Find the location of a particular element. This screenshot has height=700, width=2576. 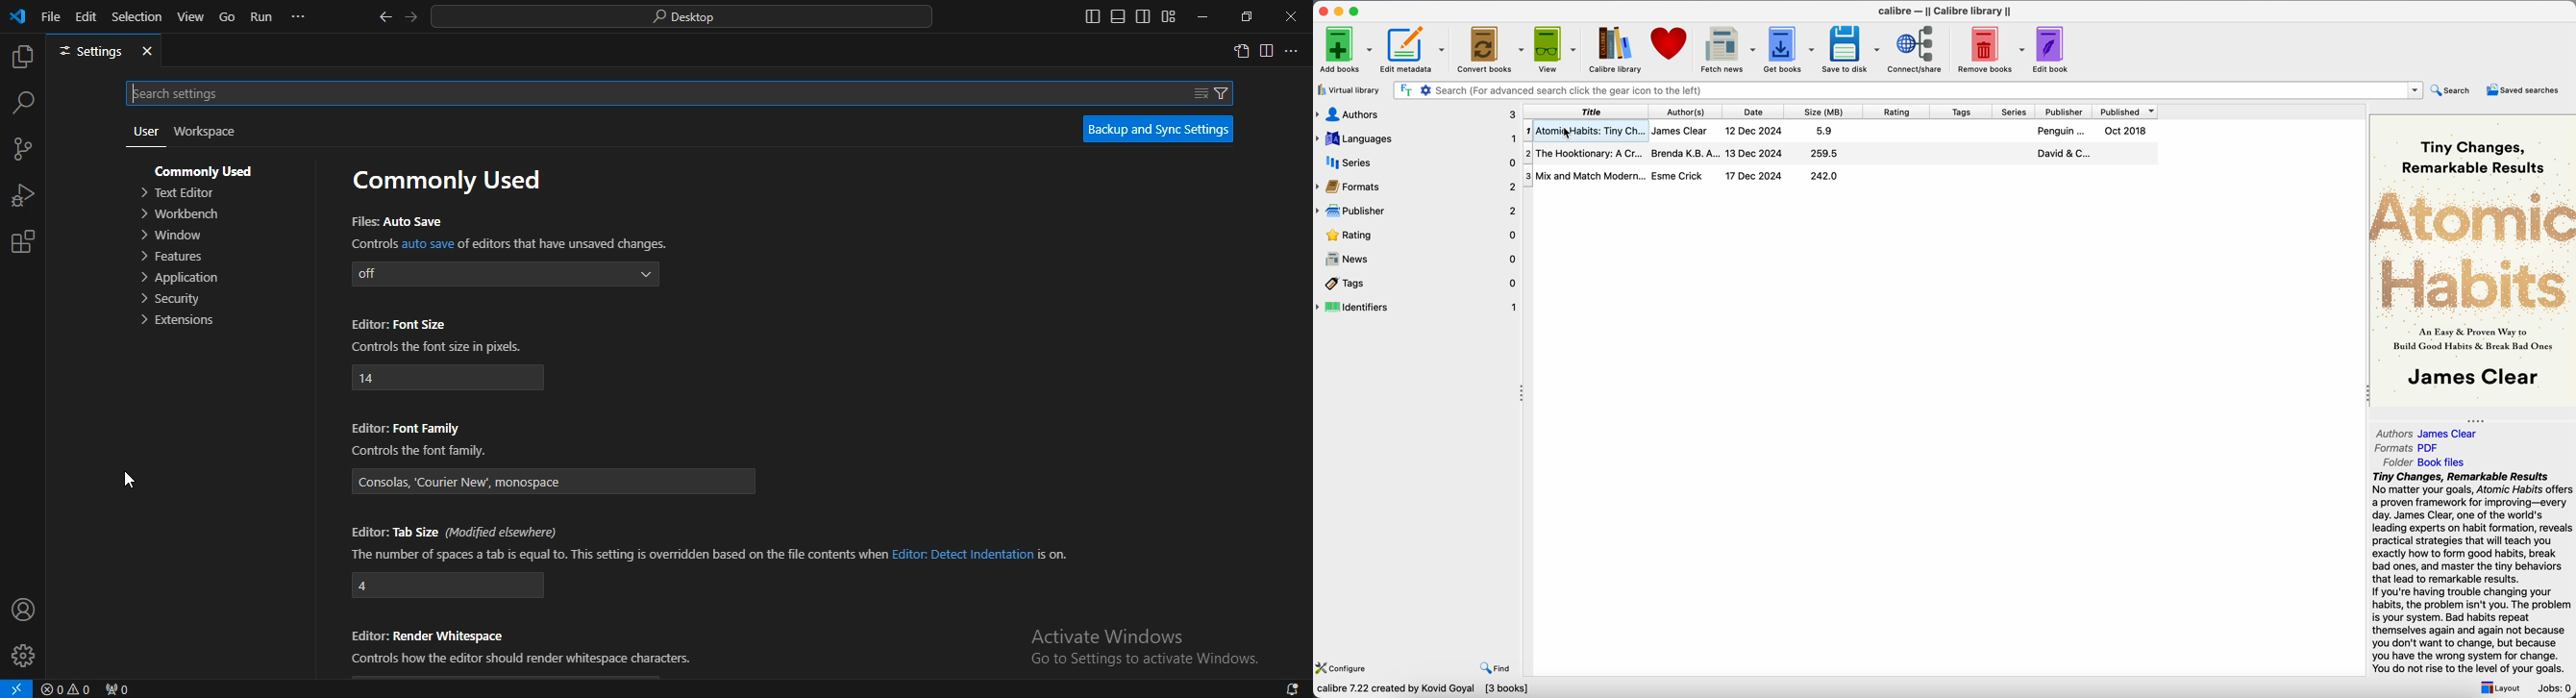

remove books is located at coordinates (1992, 49).